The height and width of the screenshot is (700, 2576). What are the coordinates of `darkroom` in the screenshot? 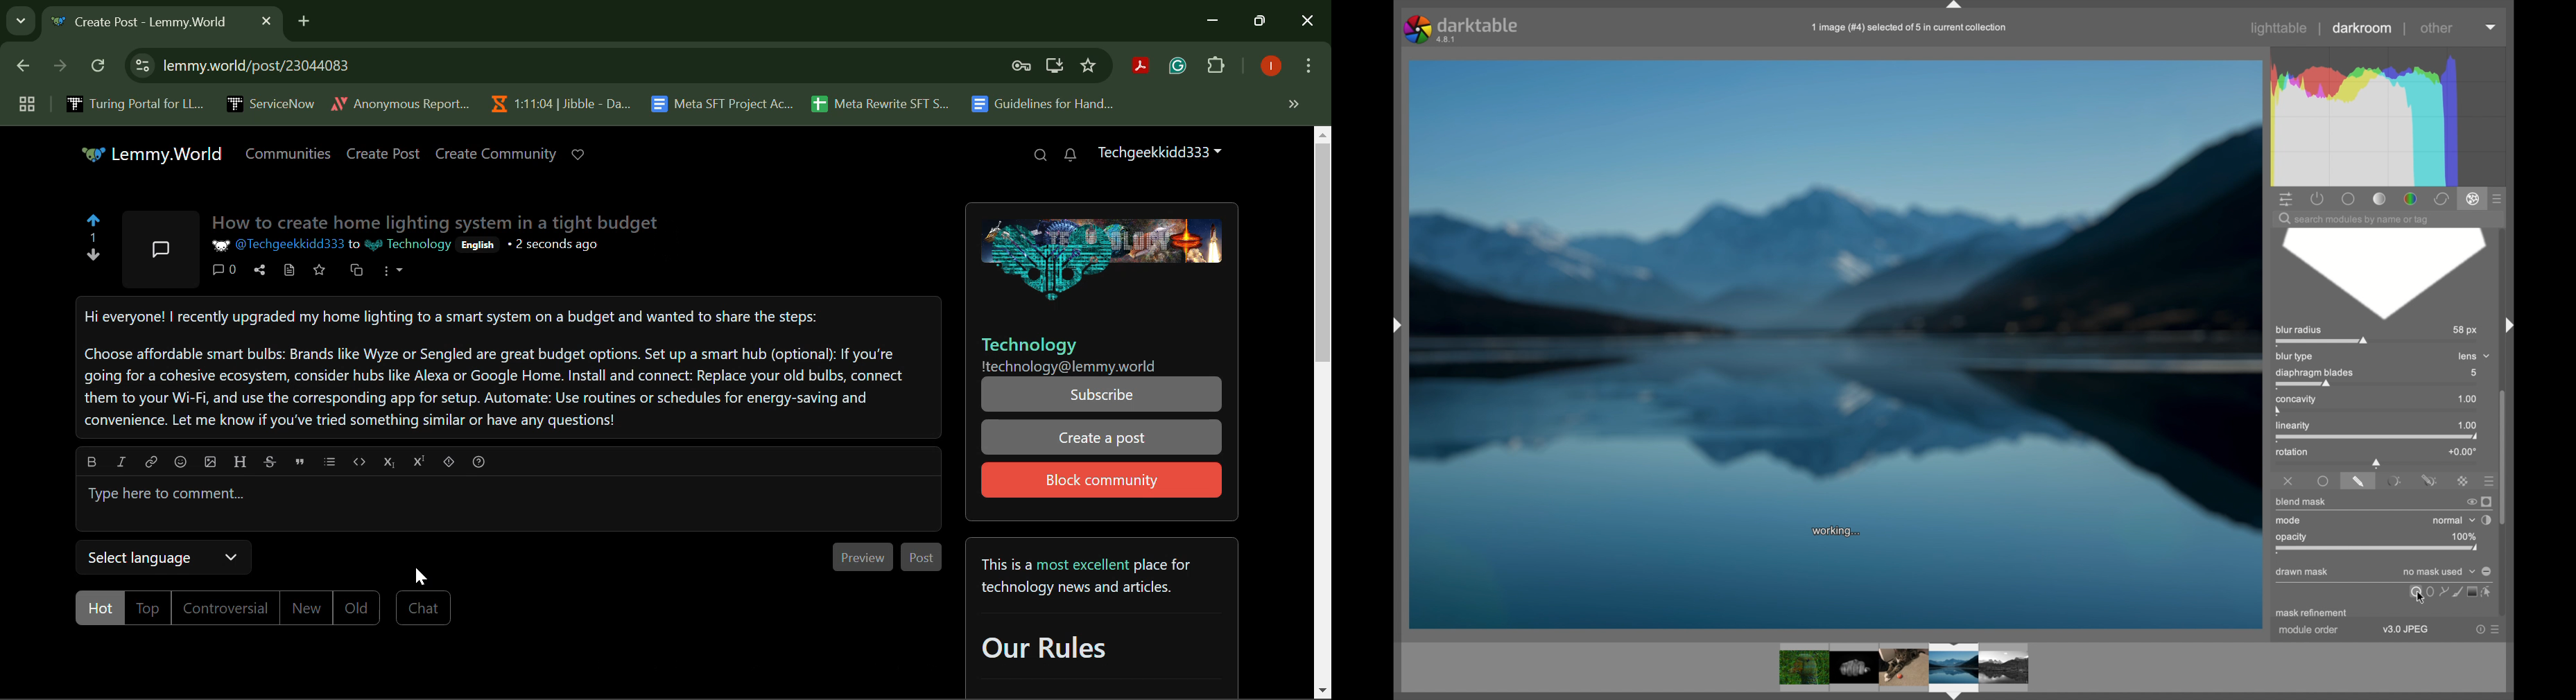 It's located at (2363, 28).